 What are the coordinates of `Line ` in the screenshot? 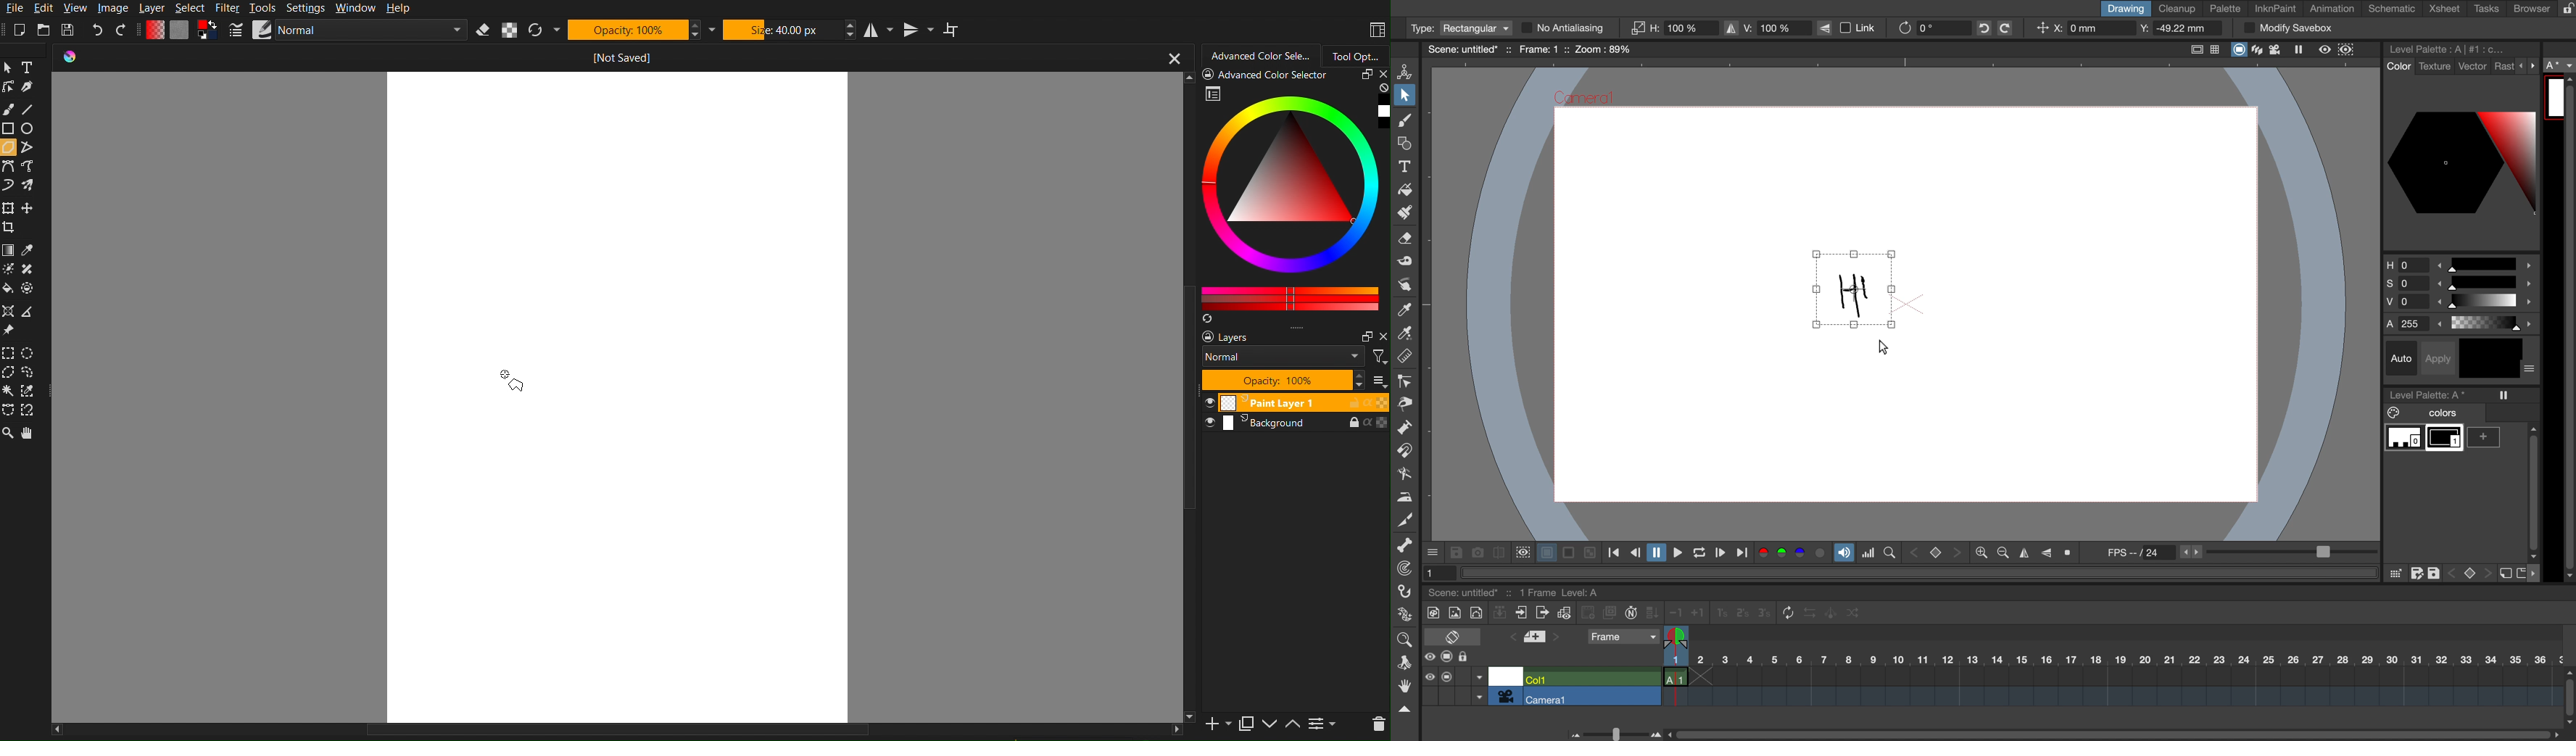 It's located at (33, 109).